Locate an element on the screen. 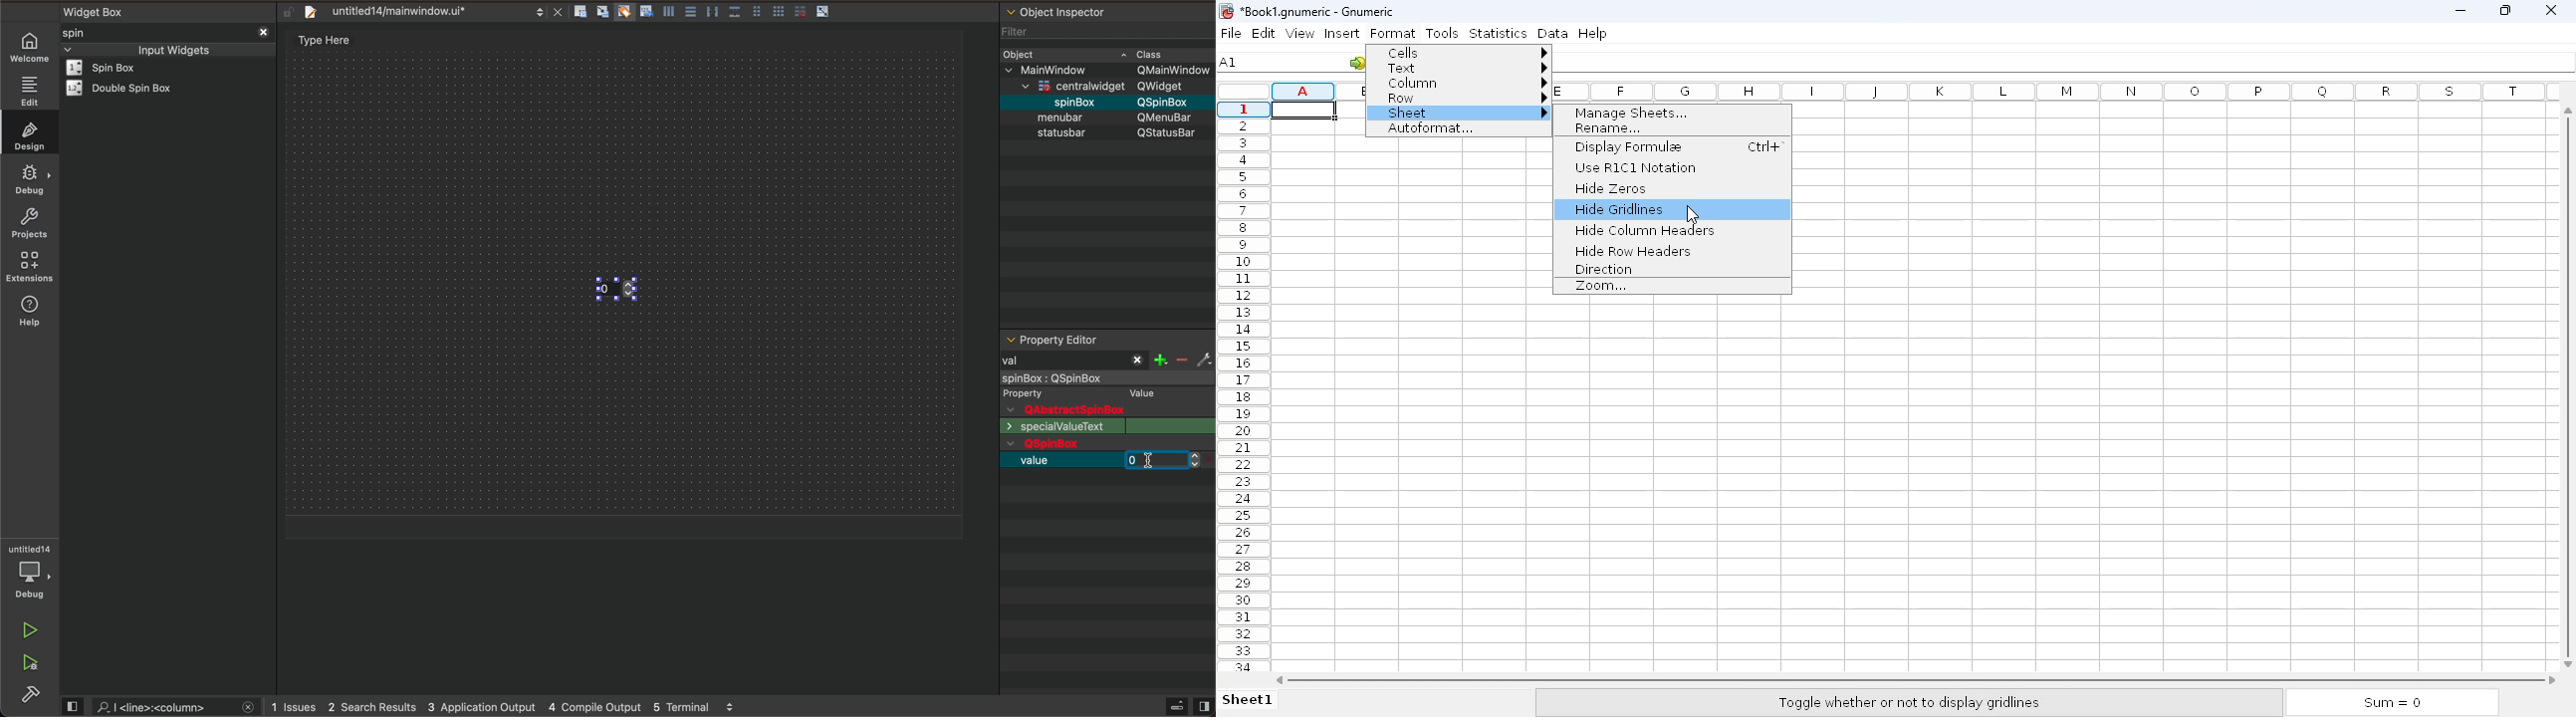 Image resolution: width=2576 pixels, height=728 pixels.  is located at coordinates (1167, 101).